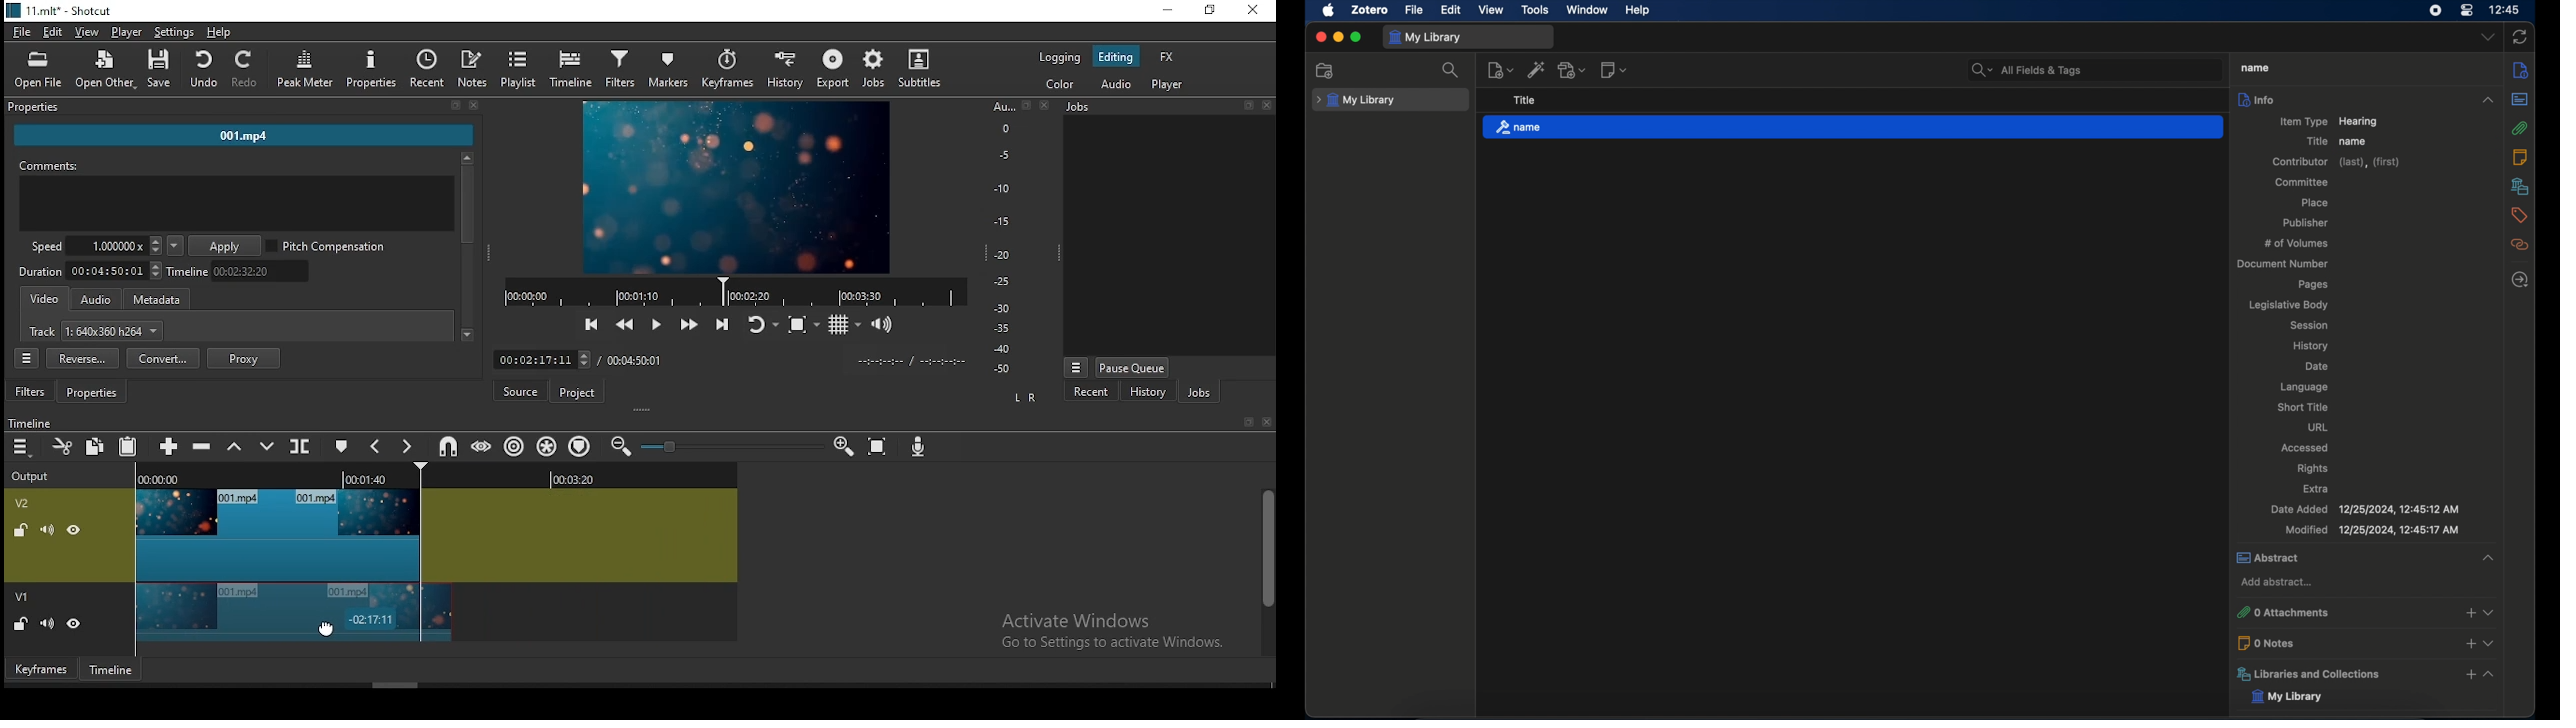 This screenshot has height=728, width=2576. I want to click on peak meter, so click(306, 68).